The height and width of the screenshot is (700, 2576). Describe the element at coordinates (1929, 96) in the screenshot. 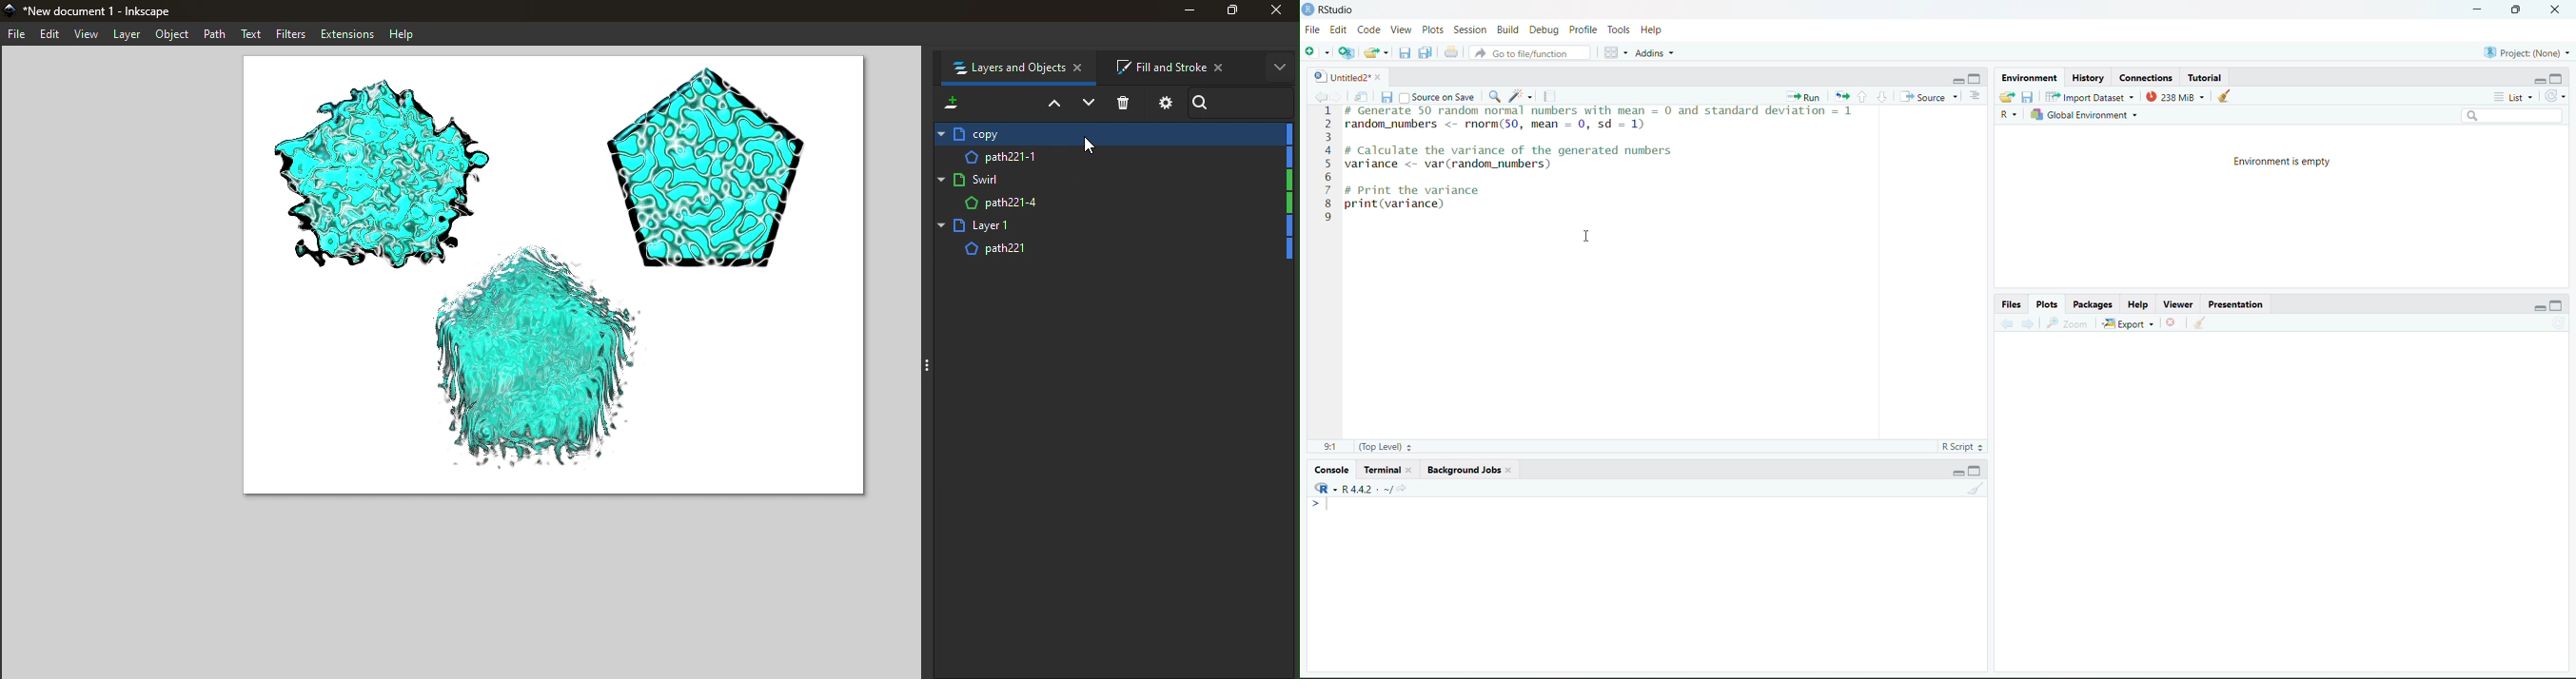

I see `Source` at that location.